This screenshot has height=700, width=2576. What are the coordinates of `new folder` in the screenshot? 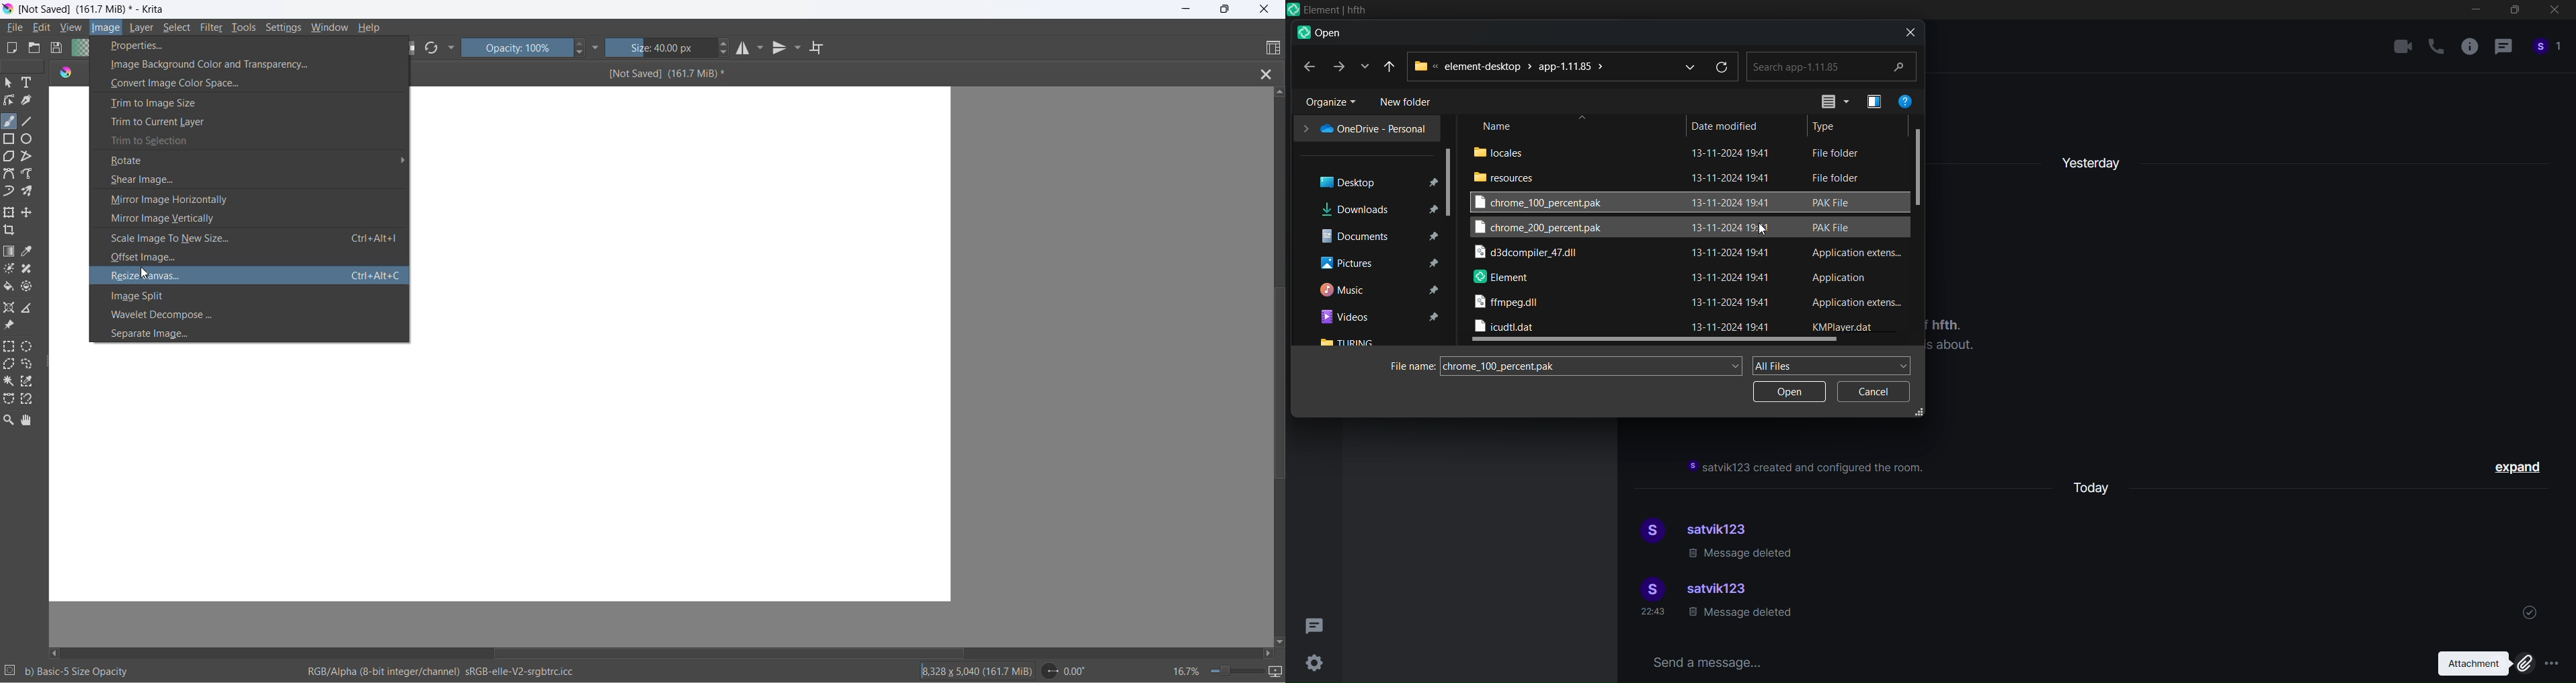 It's located at (1410, 102).